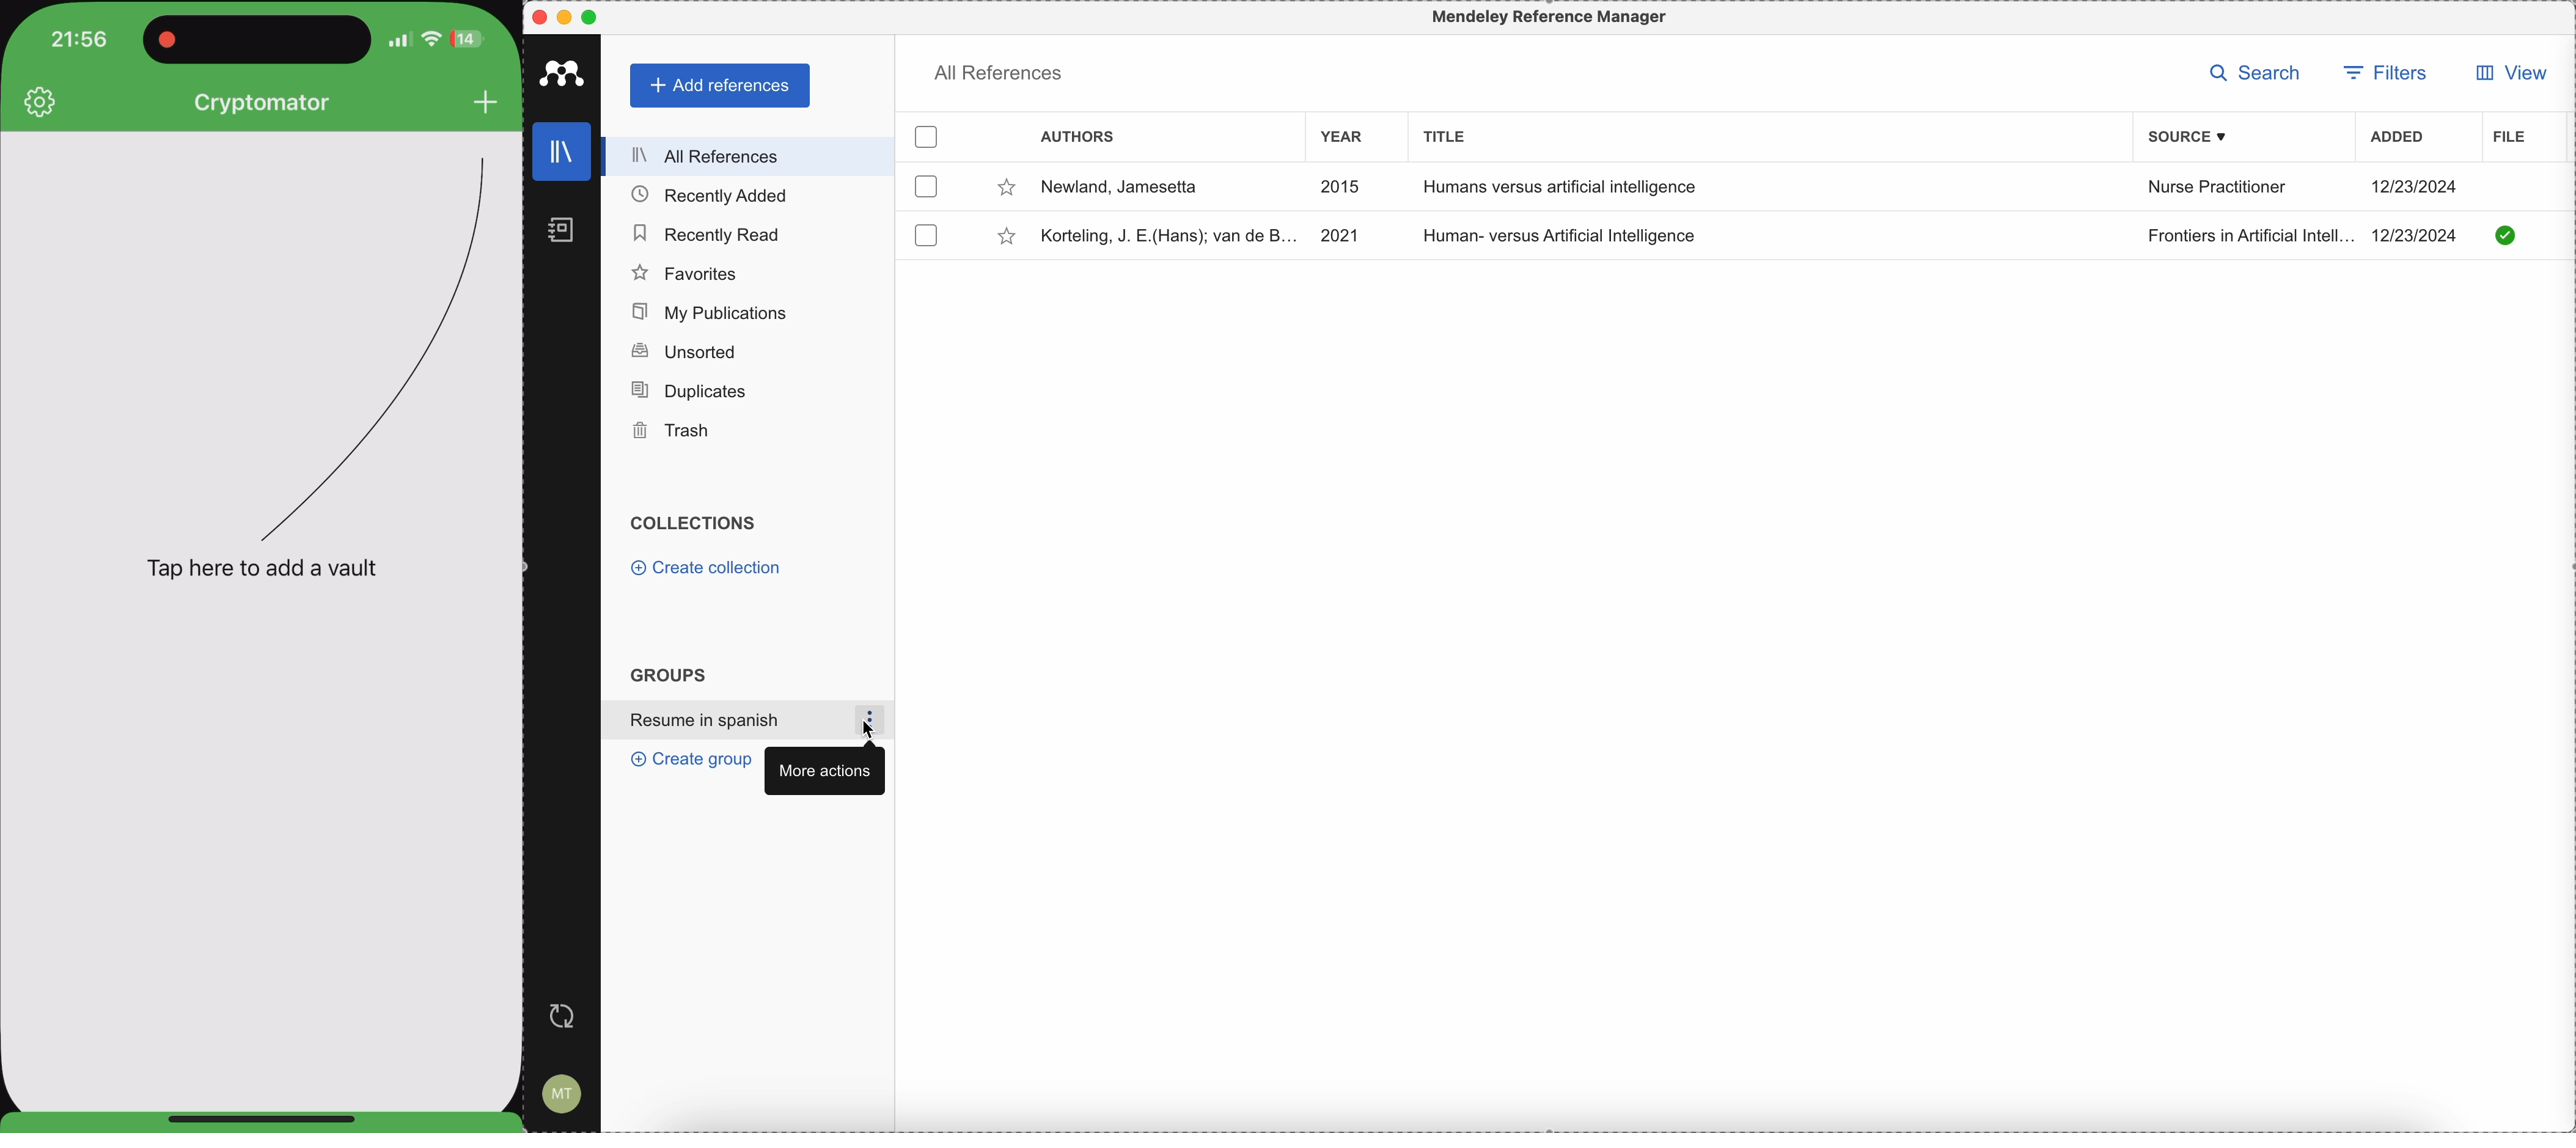 The width and height of the screenshot is (2576, 1148). I want to click on maximize, so click(596, 16).